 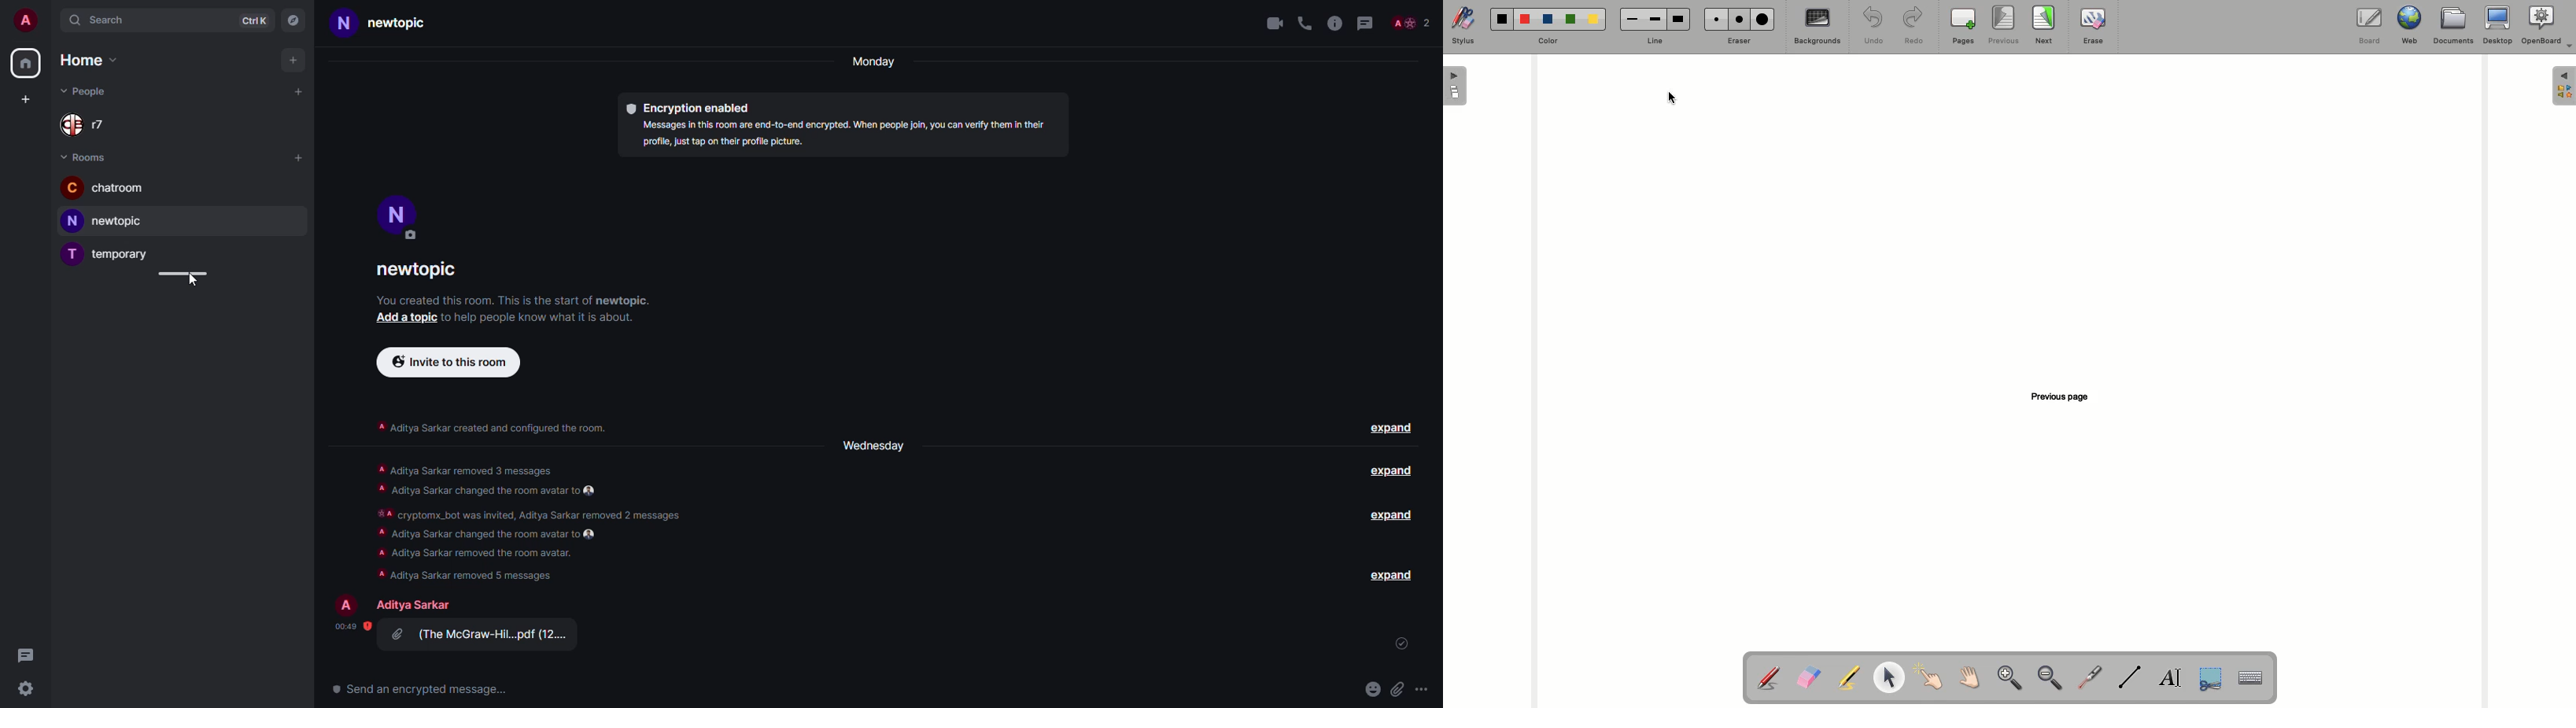 What do you see at coordinates (418, 271) in the screenshot?
I see `newtopic` at bounding box center [418, 271].